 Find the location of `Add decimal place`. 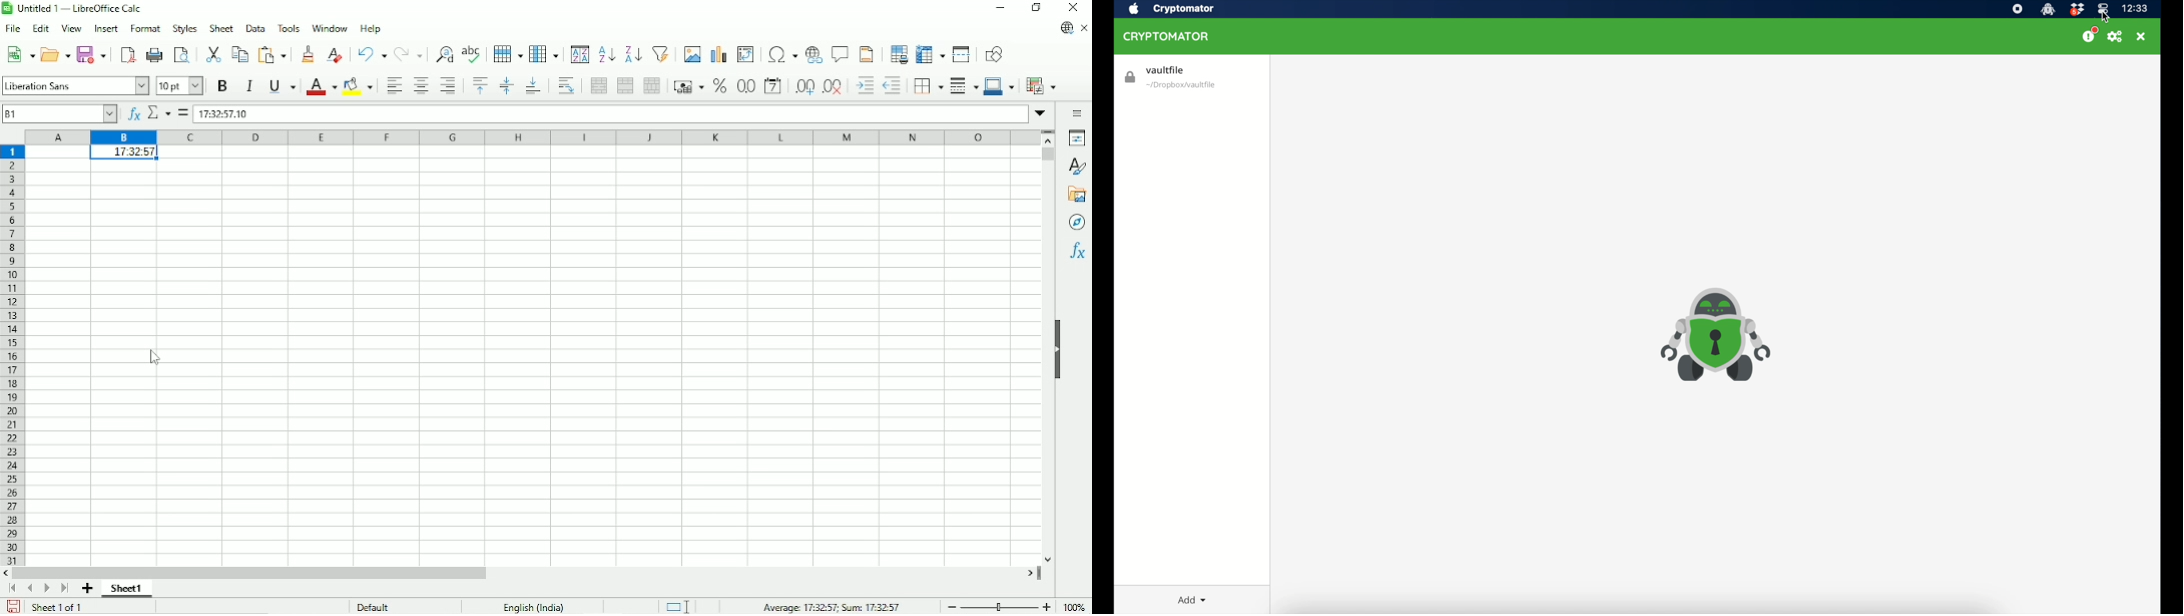

Add decimal place is located at coordinates (802, 86).